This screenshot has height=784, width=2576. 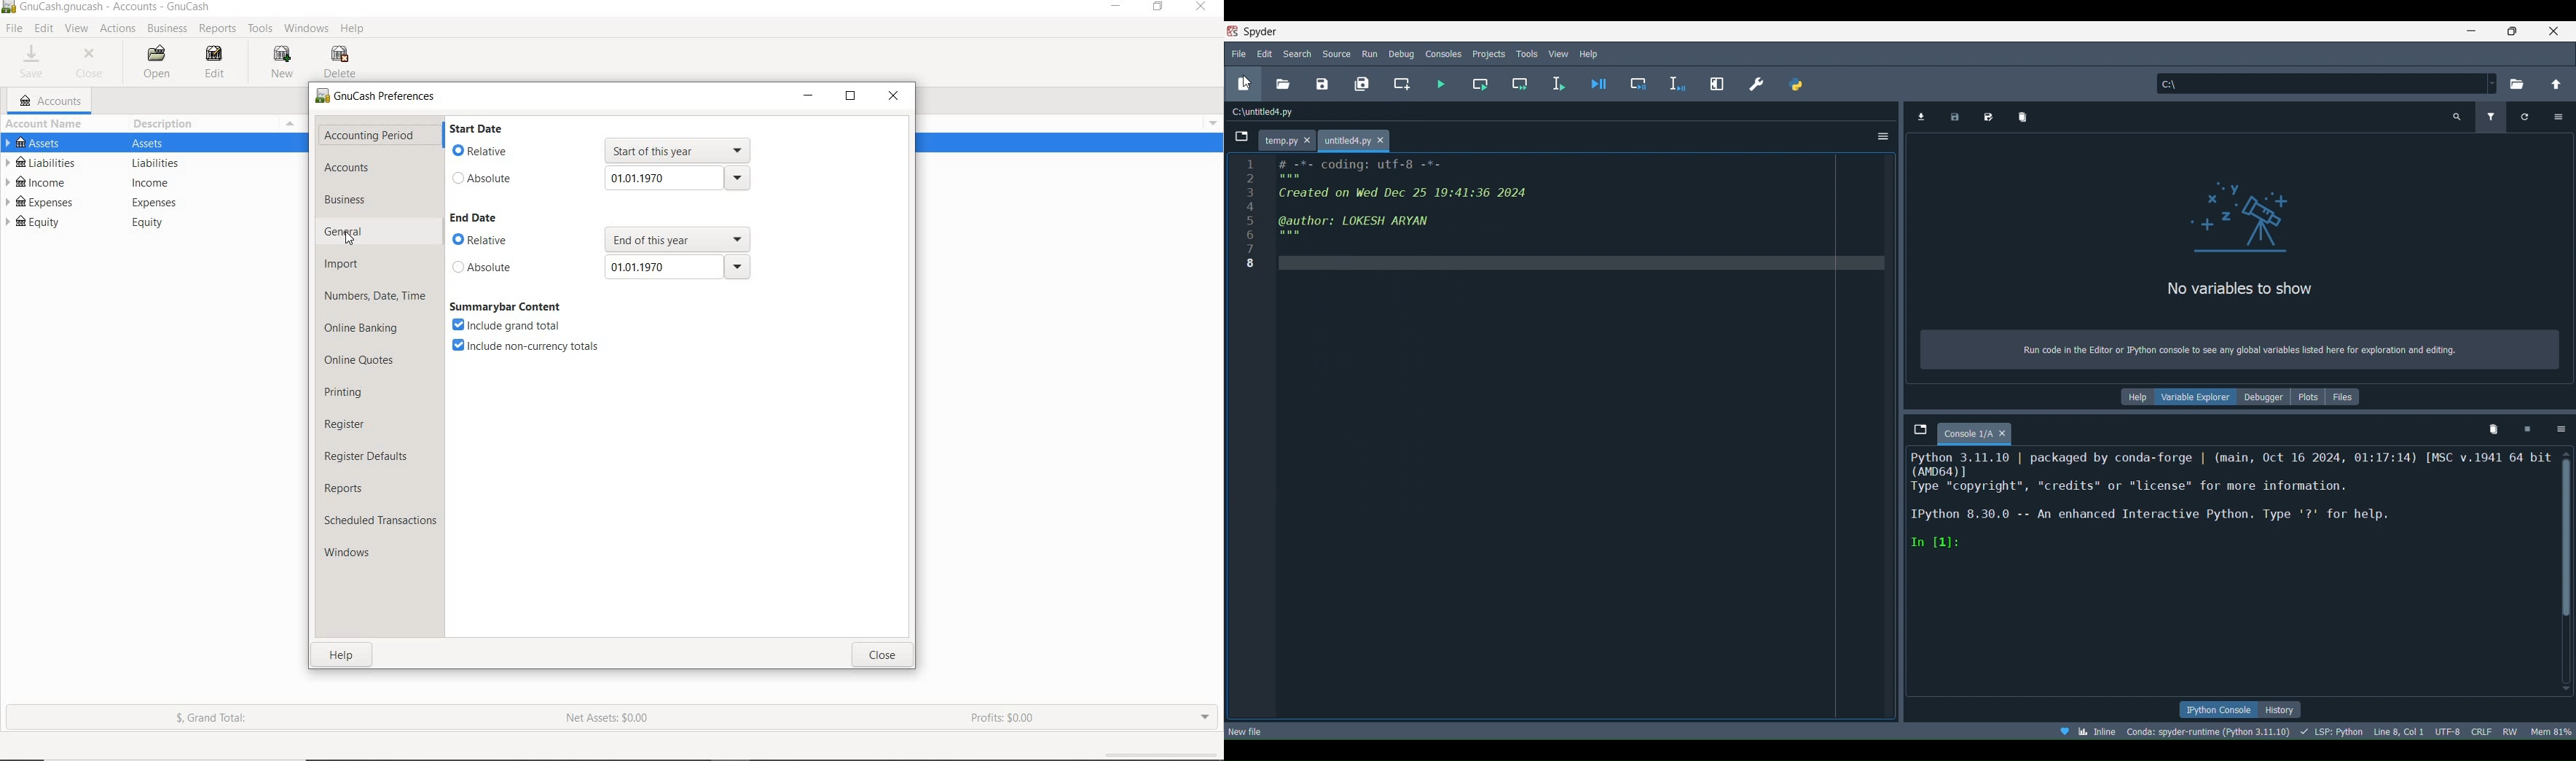 What do you see at coordinates (2334, 731) in the screenshot?
I see `Completions, linting, code folding and symbols, status` at bounding box center [2334, 731].